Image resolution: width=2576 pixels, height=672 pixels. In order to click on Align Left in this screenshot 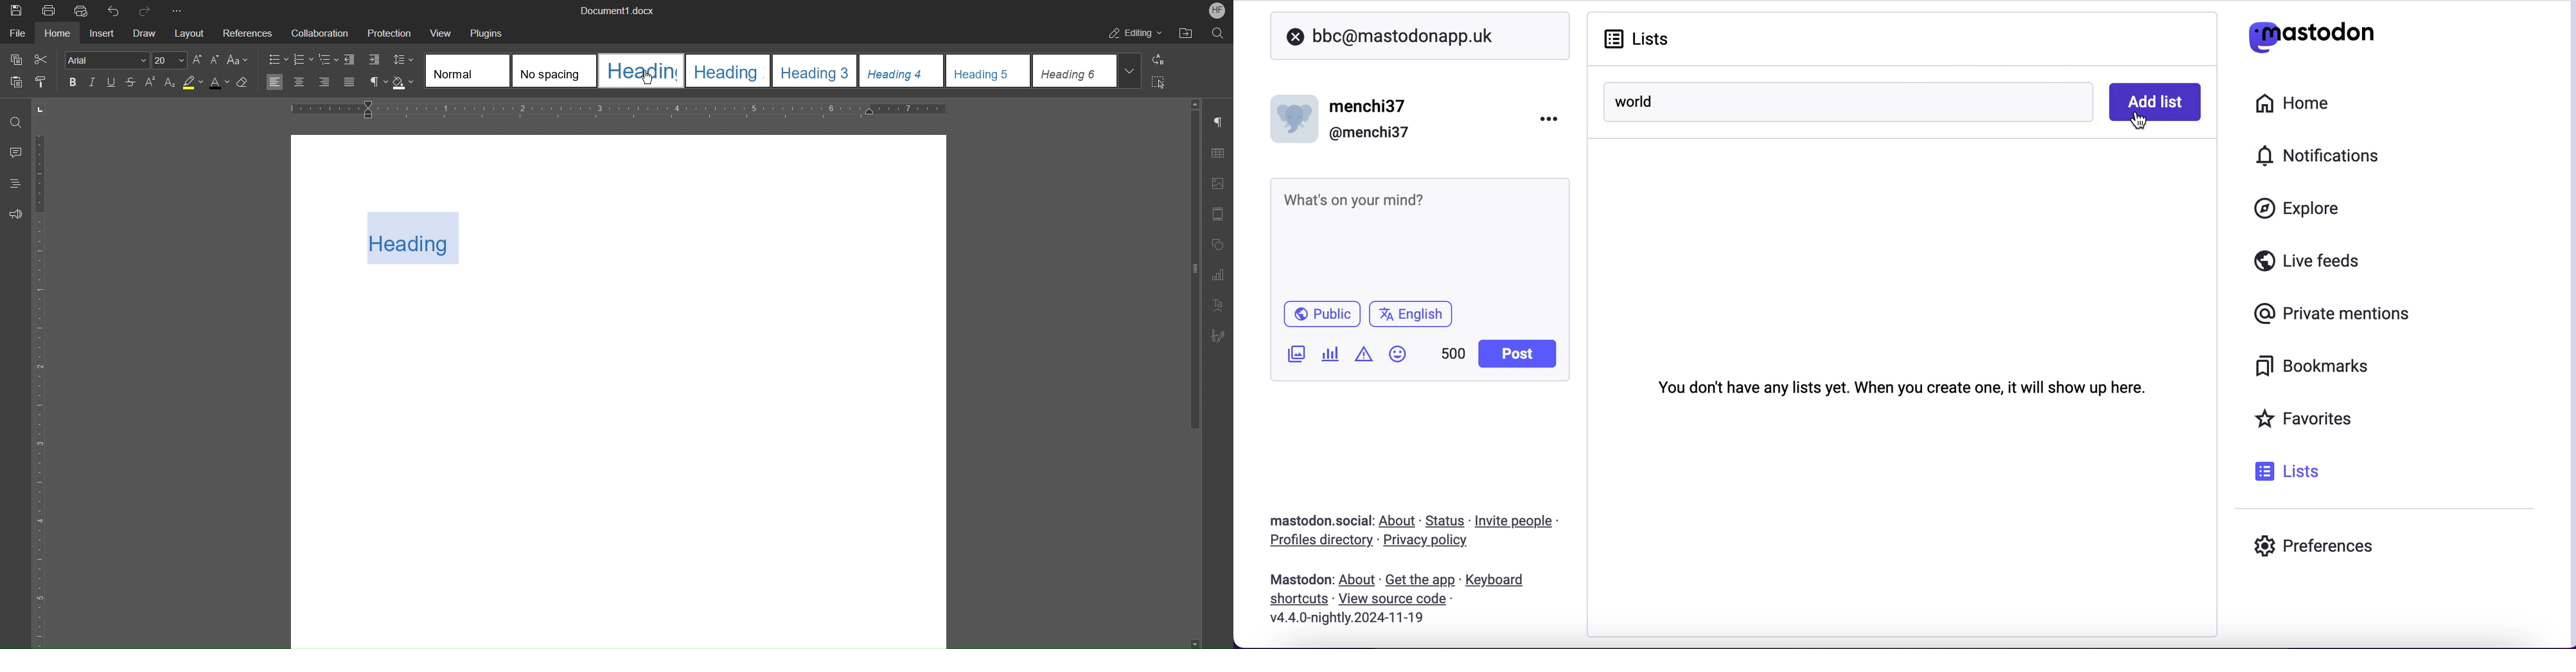, I will do `click(276, 82)`.